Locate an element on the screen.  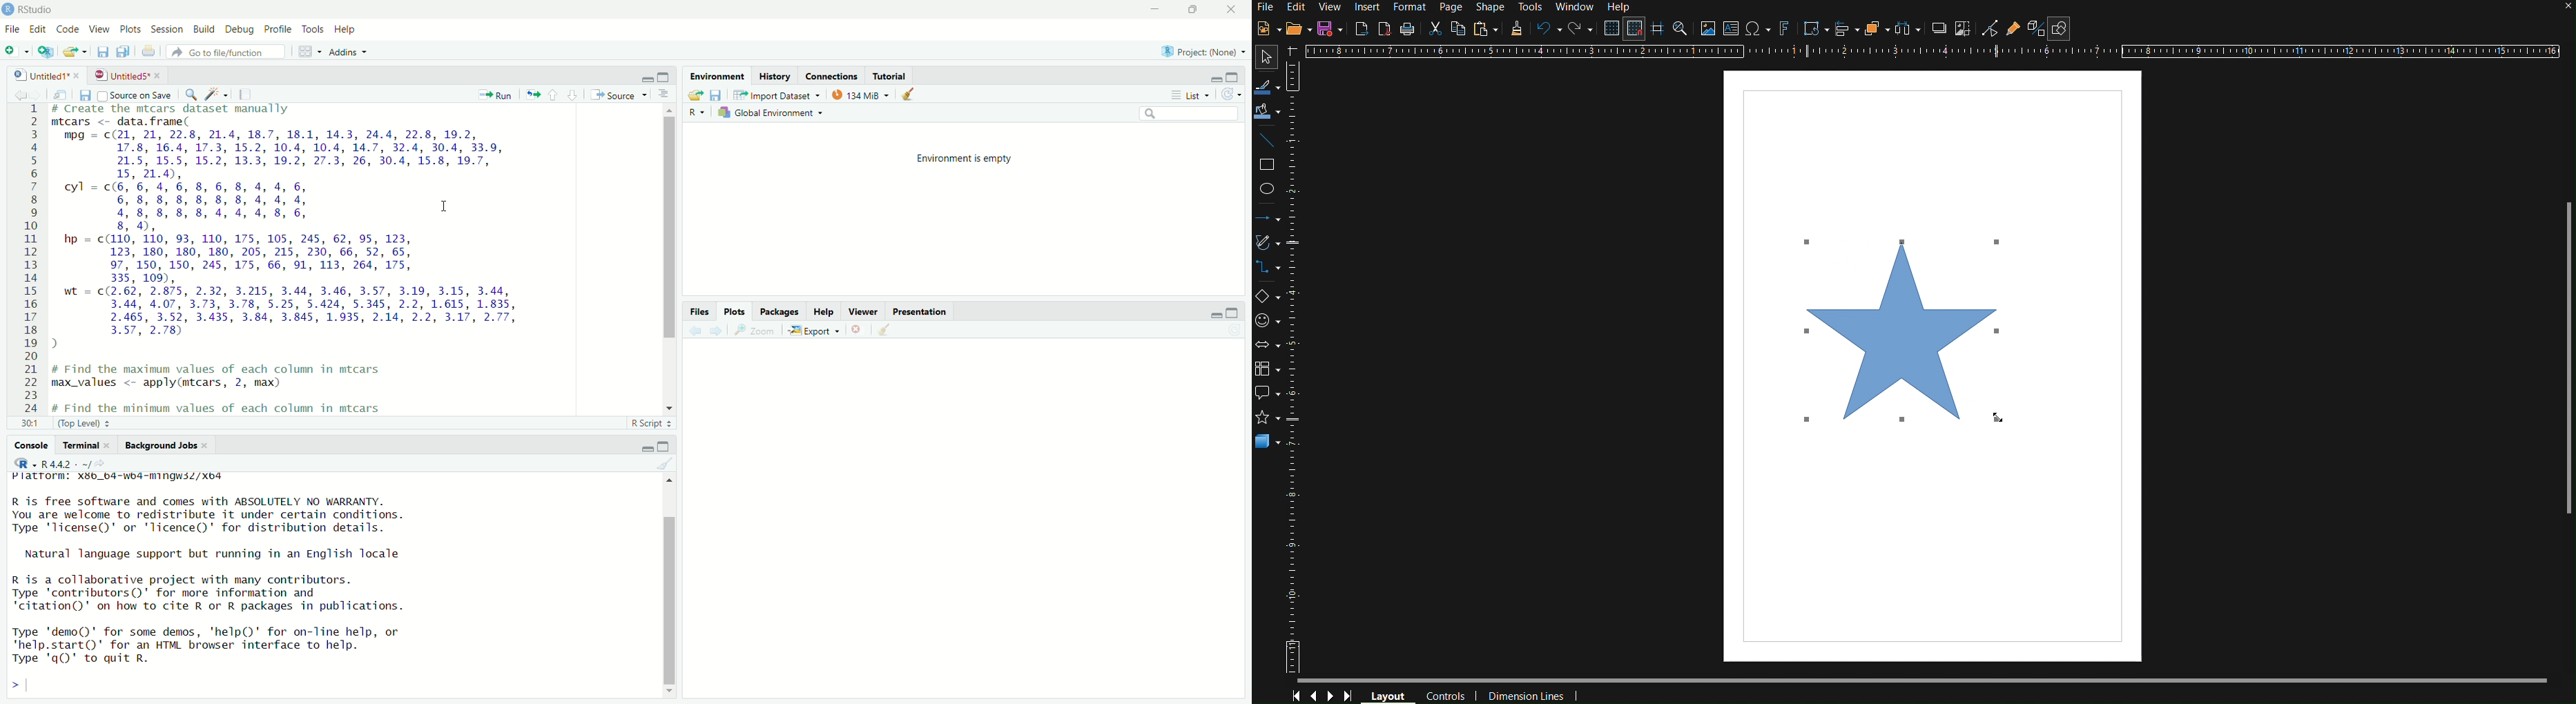
platrorm: x¥b_b4-wo4-mingw3Z/xo4

R is free software and comes with ABSOLUTELY NO WARRANTY.

You are welcome to redistribute it under certain conditions.

Type 'license()' or 'licence()' for distribution details.
Natural language support but running in an English locale

R is a collaborative project with many contributors.

Type 'contributors()' for more information and

'citation()' on how to cite R or R packages in publications.

Type 'demo()' for some demos, 'help()' for on-Tine help, or

'help.start()"' for an HTML browser interface to help.

Type 'qQ' to quit R.

> is located at coordinates (246, 583).